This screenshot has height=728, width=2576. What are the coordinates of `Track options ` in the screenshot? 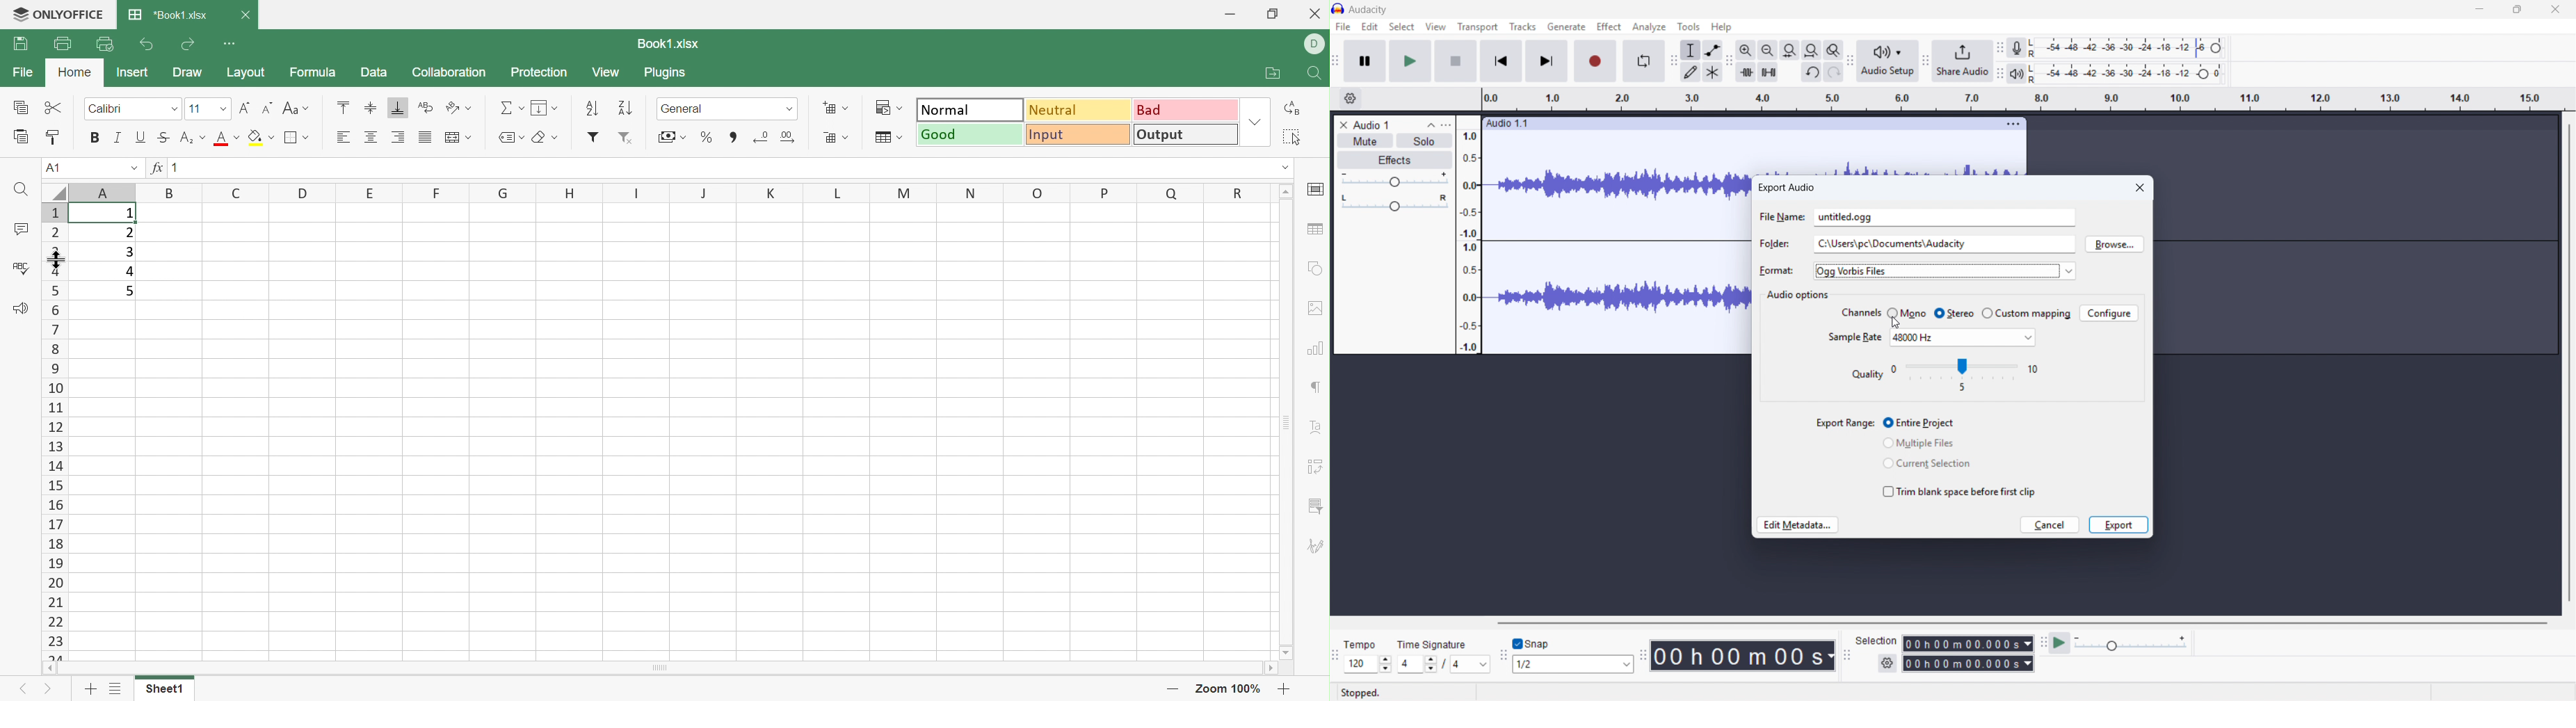 It's located at (2013, 123).